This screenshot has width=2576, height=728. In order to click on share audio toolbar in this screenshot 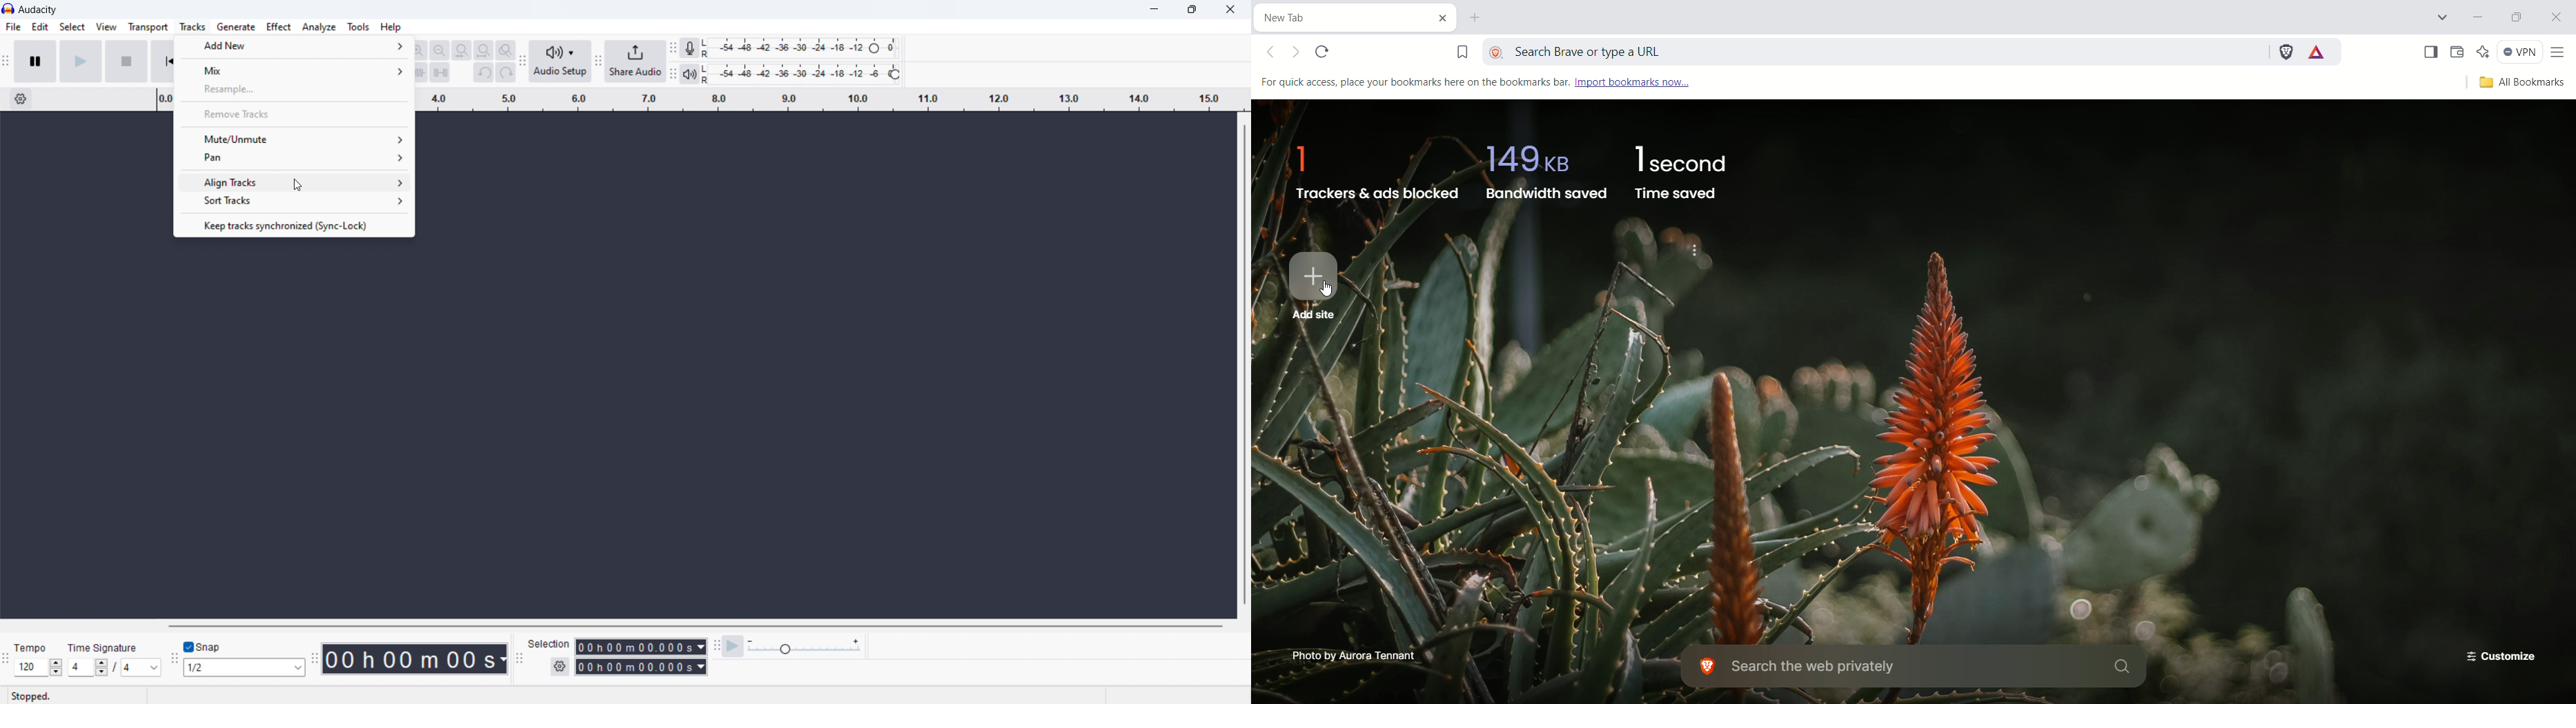, I will do `click(598, 62)`.